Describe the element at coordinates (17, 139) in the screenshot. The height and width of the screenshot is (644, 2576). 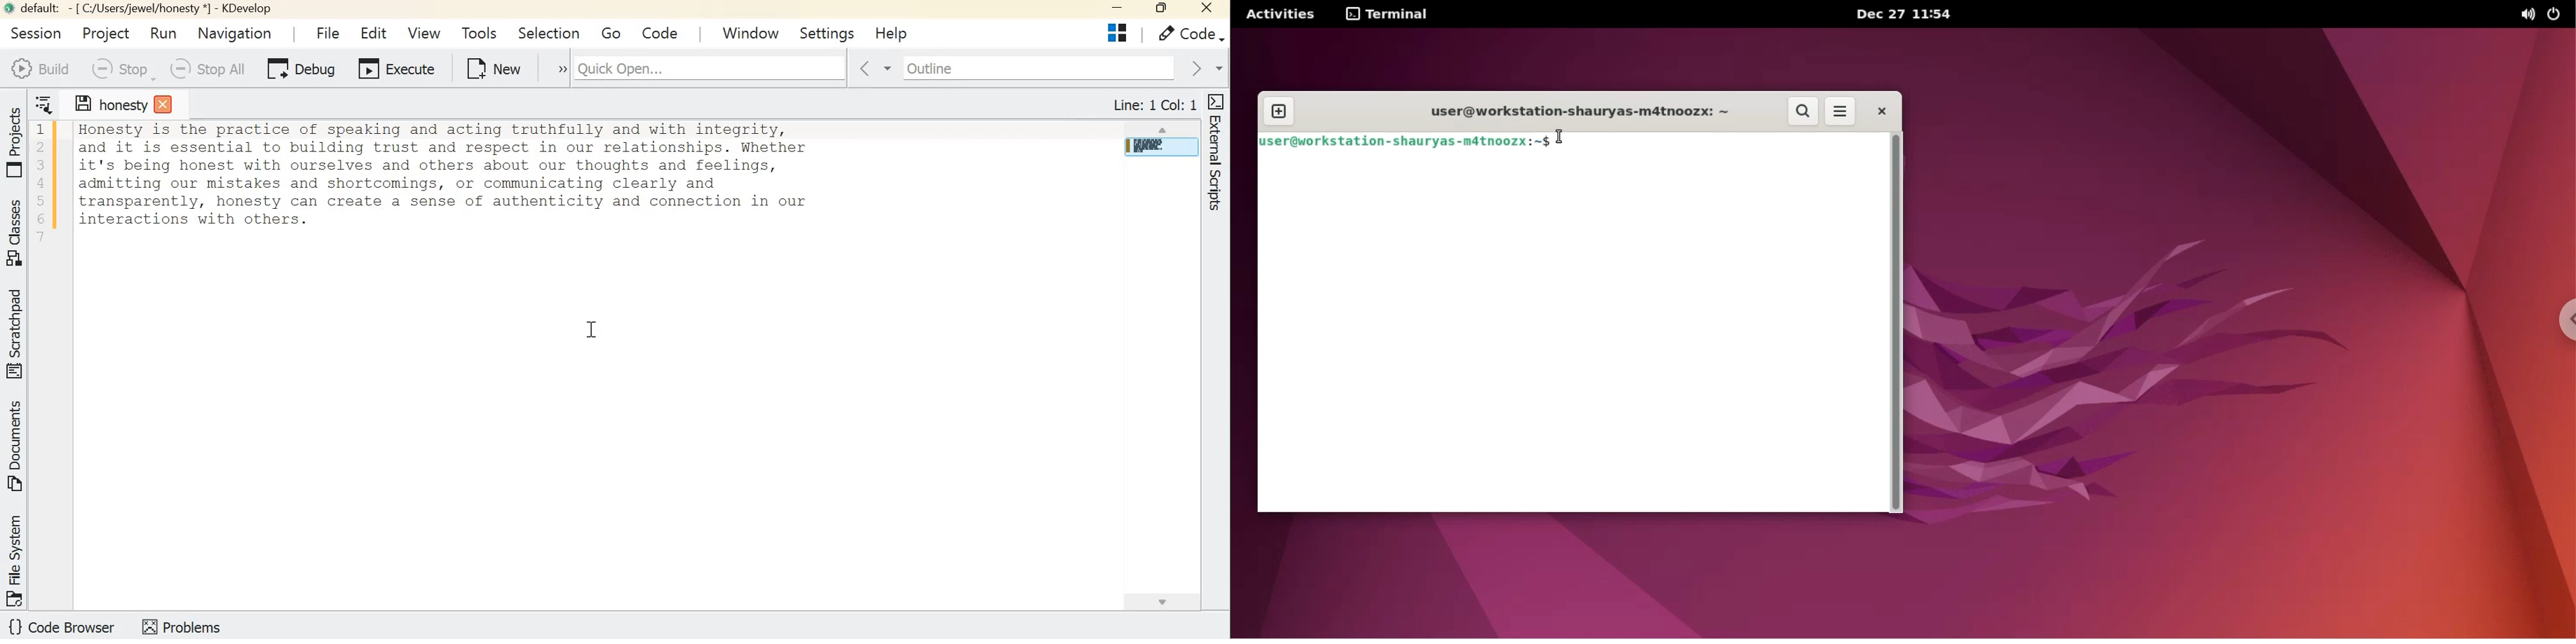
I see `Toggle 'Projects' tool view` at that location.